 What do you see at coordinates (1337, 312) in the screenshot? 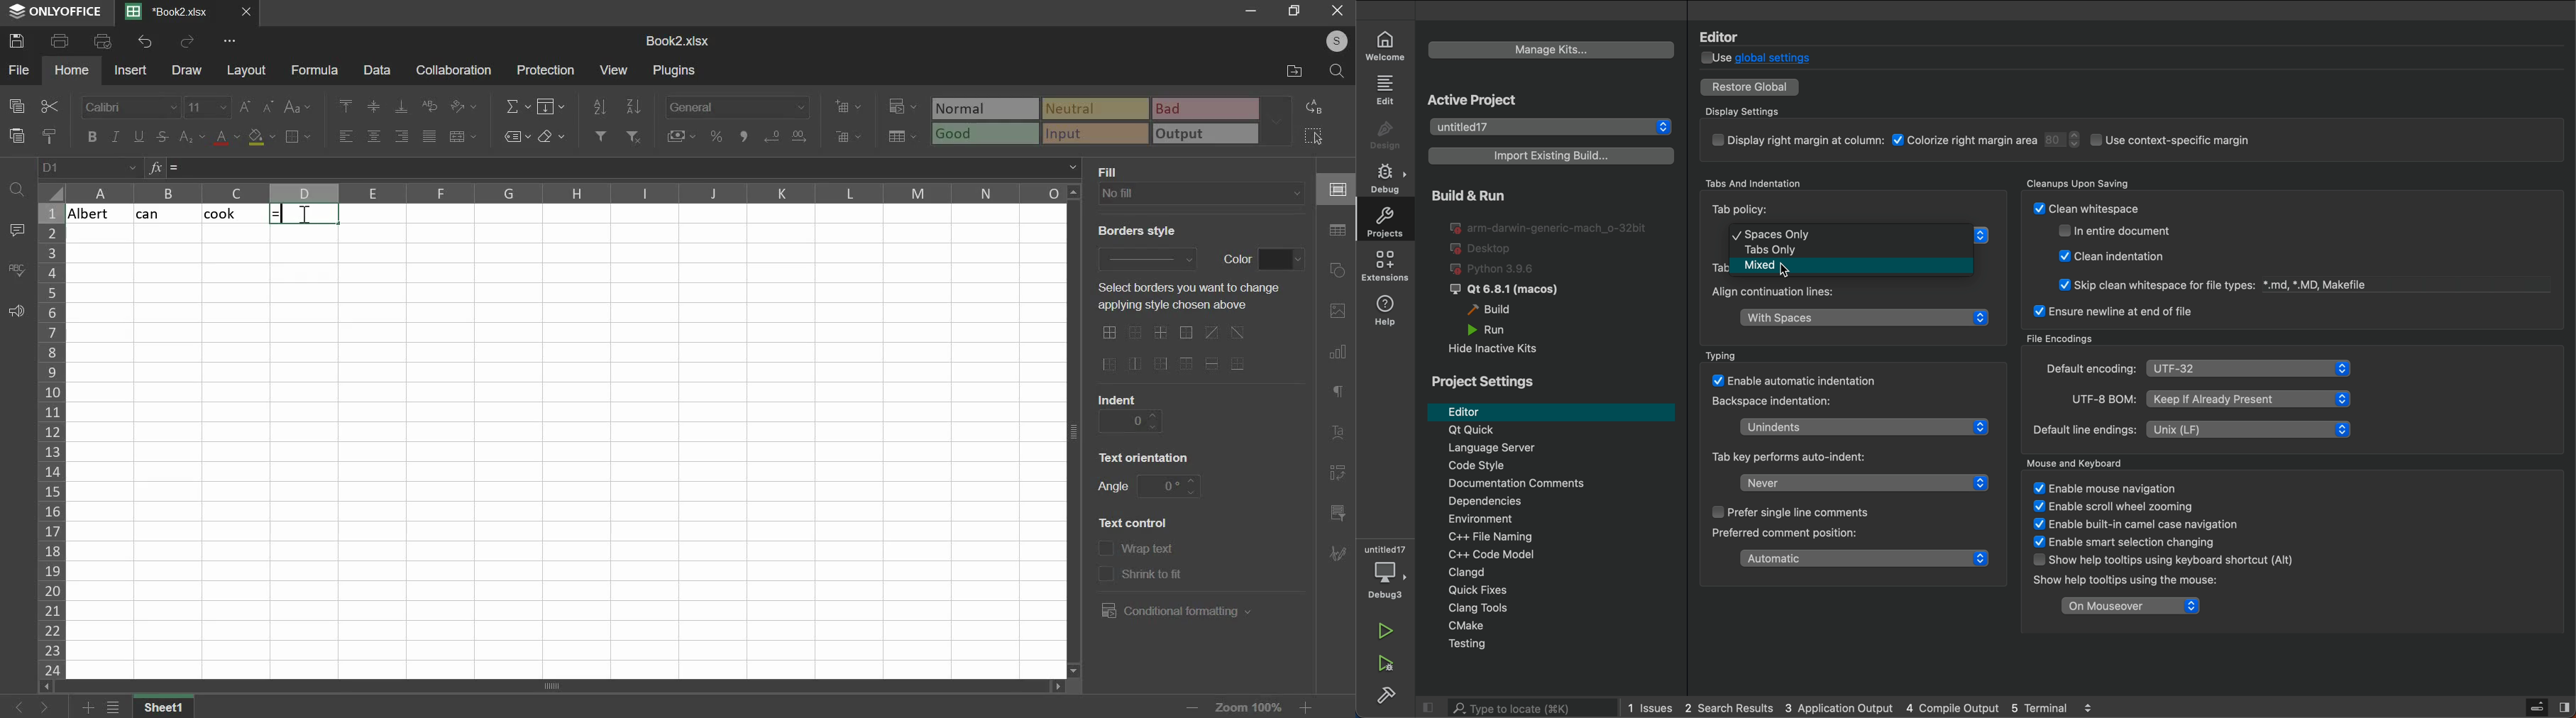
I see `picture or video` at bounding box center [1337, 312].